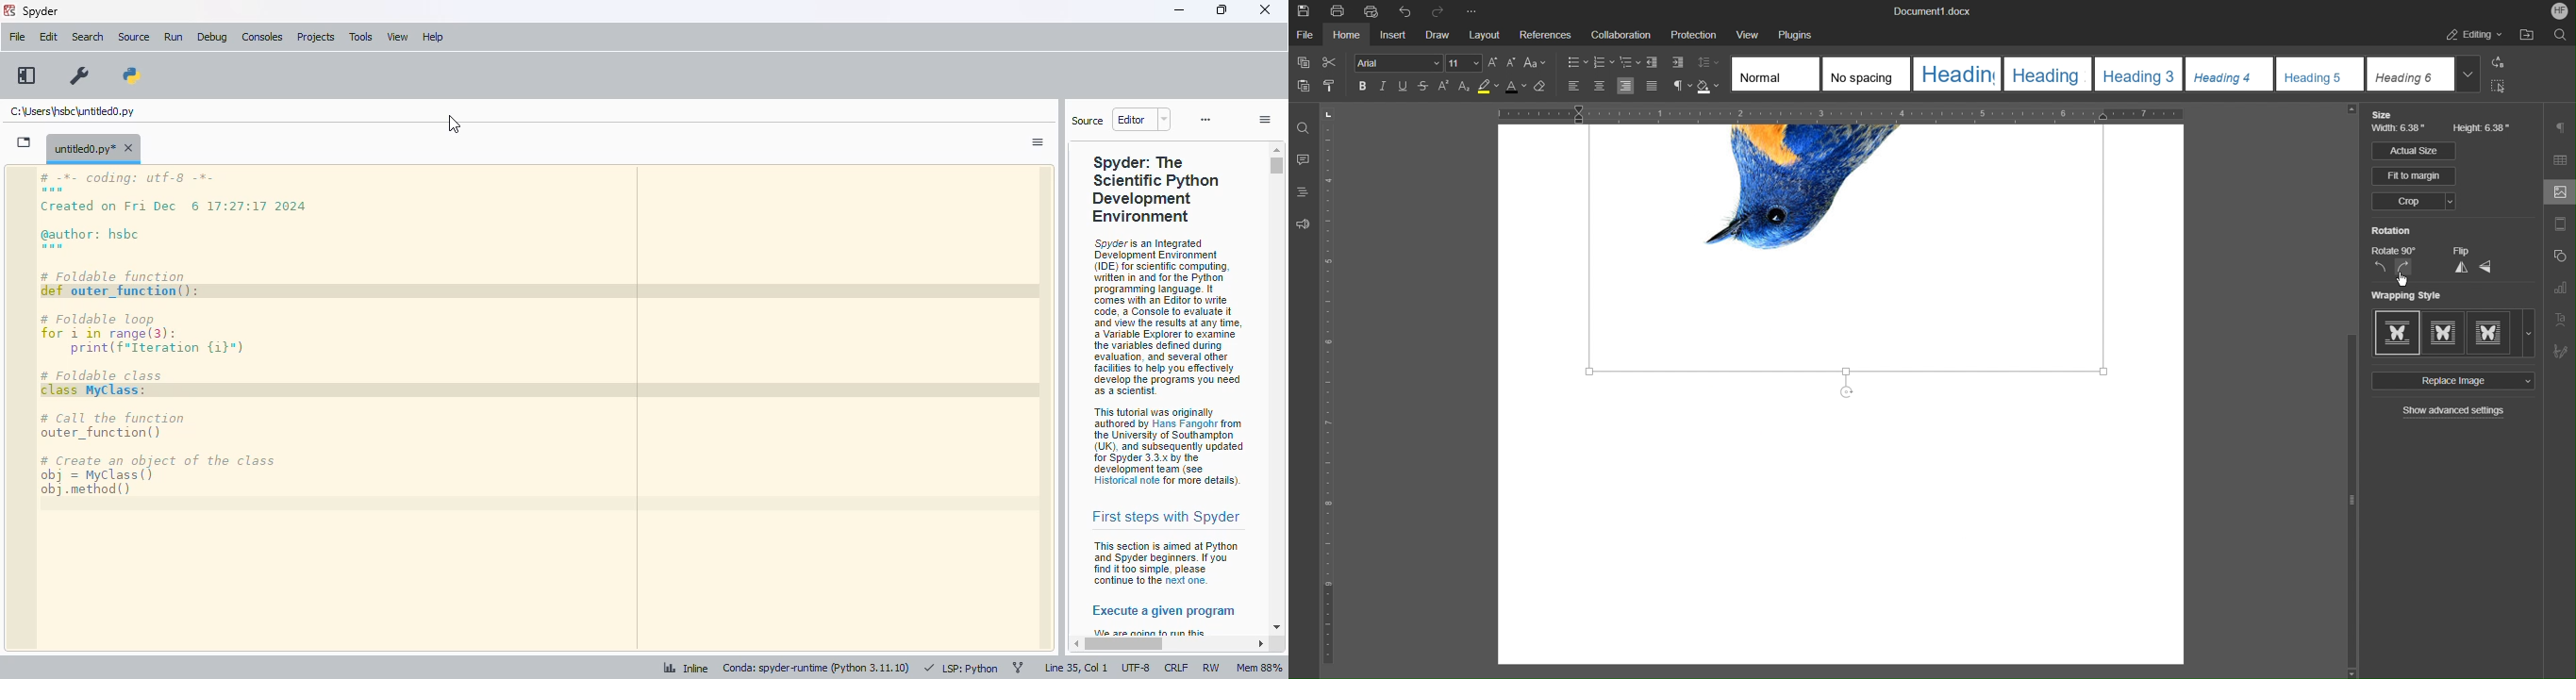 The image size is (2576, 700). Describe the element at coordinates (1741, 32) in the screenshot. I see `View` at that location.